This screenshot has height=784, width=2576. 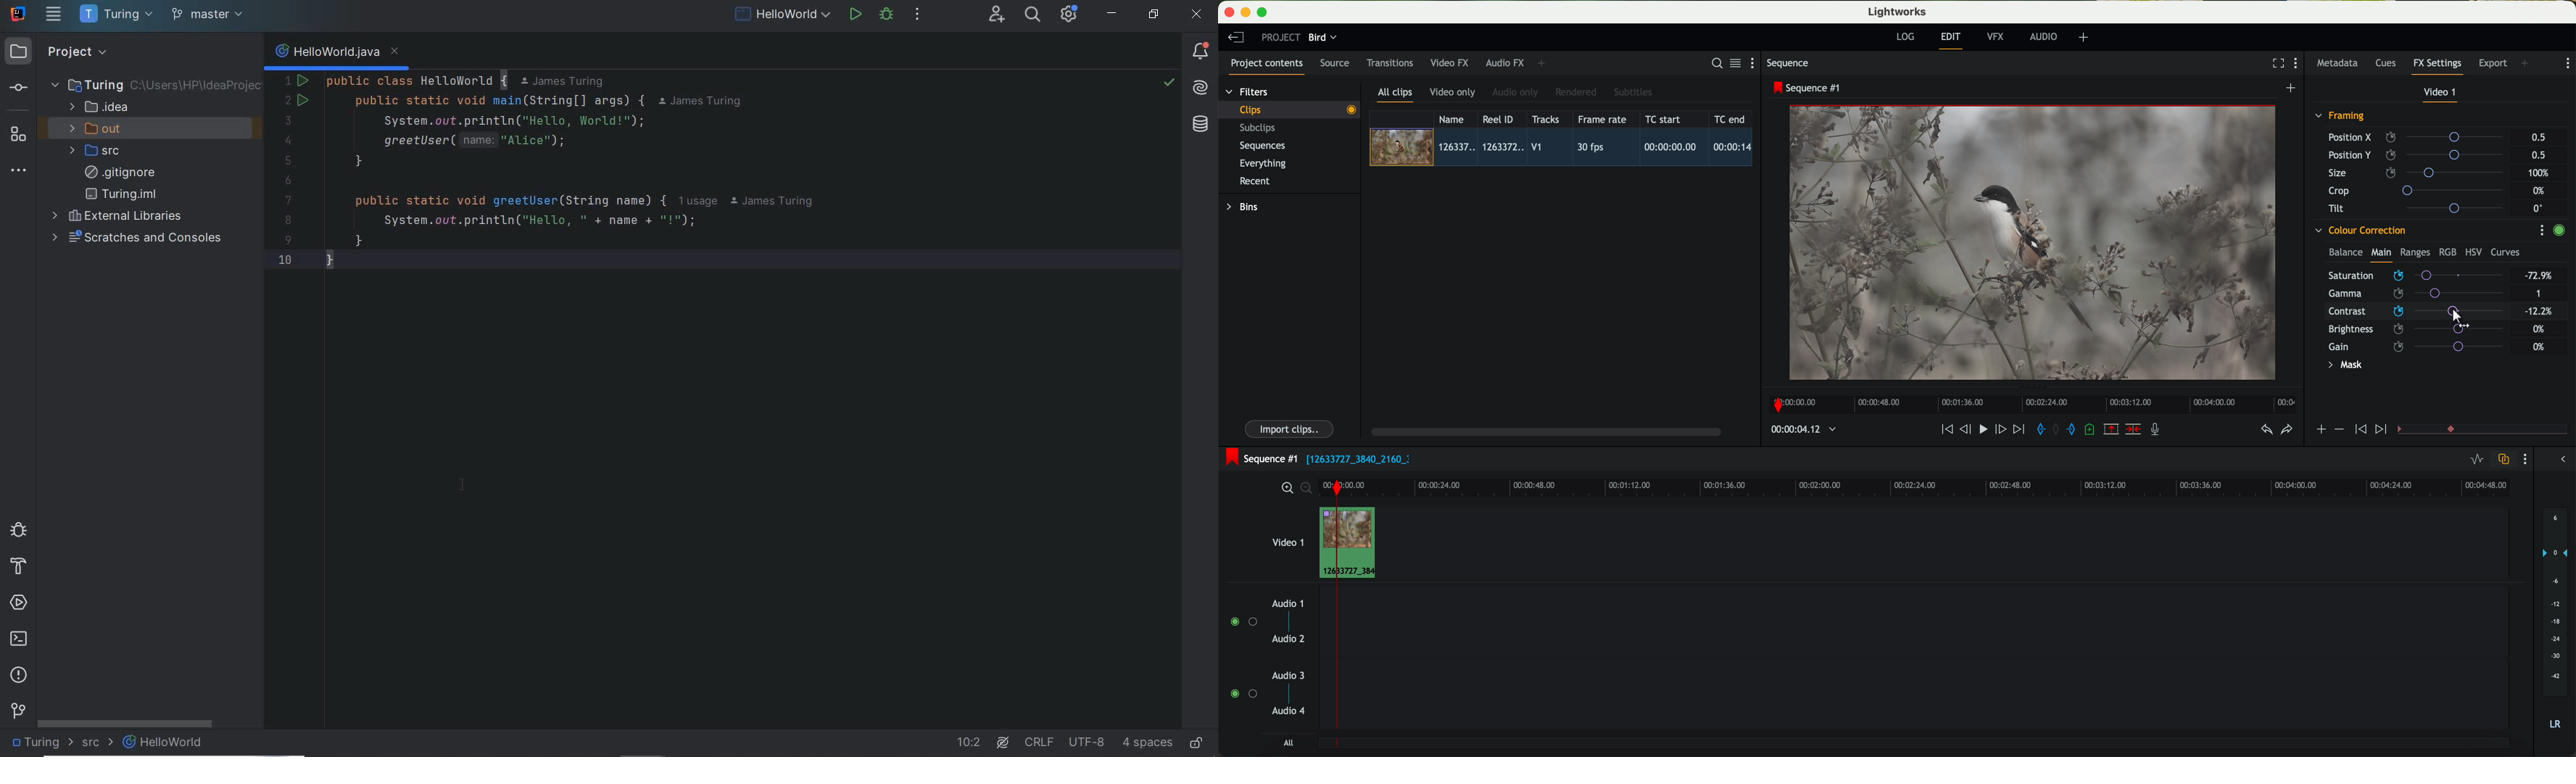 I want to click on log, so click(x=1905, y=37).